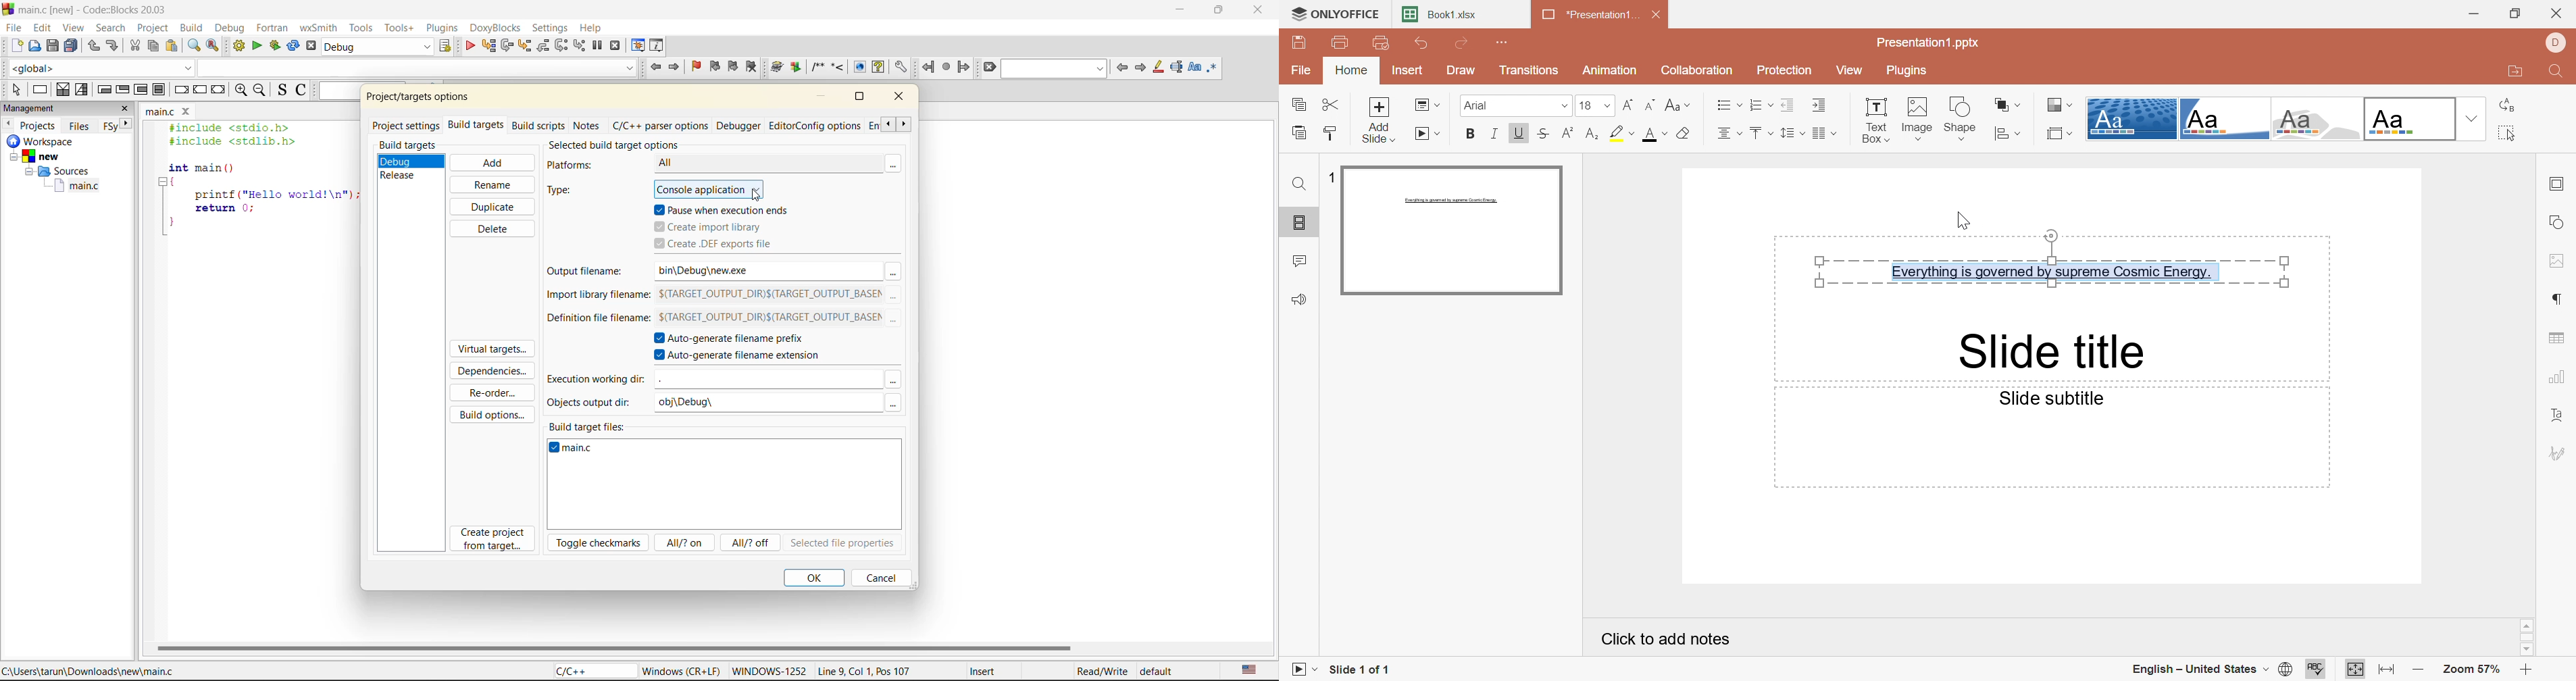  What do you see at coordinates (44, 107) in the screenshot?
I see `management` at bounding box center [44, 107].